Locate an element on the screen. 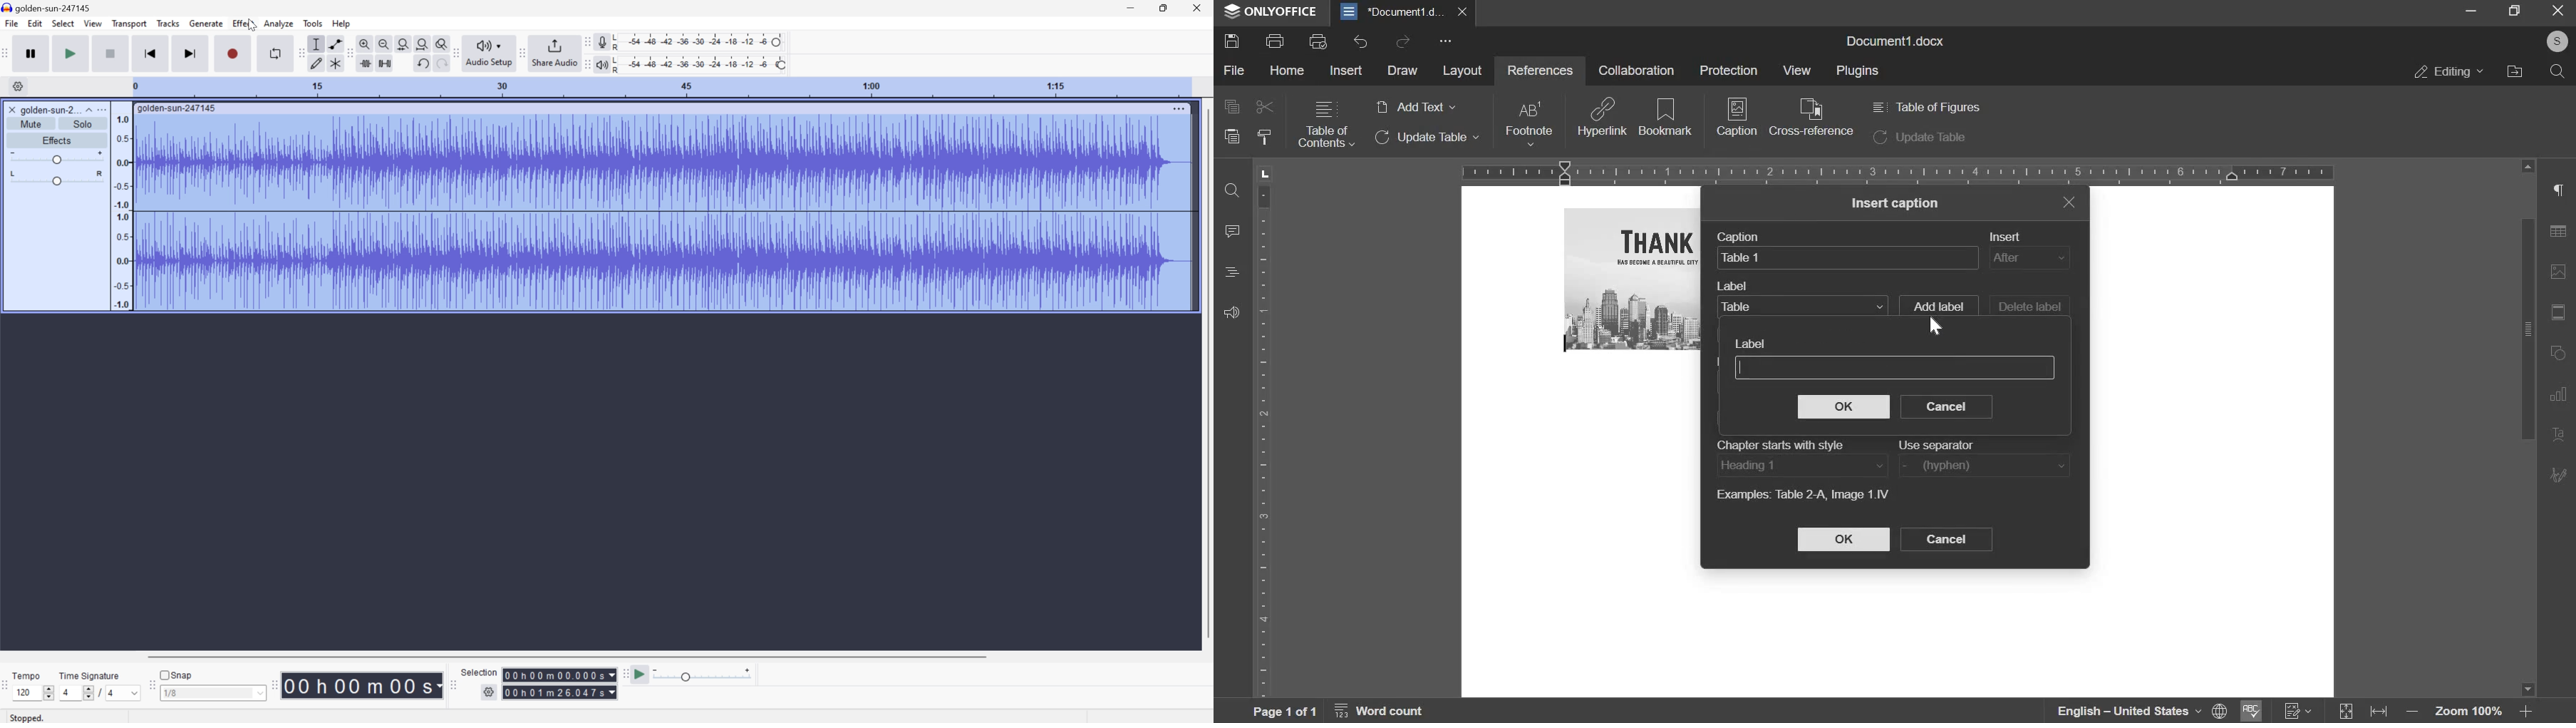 This screenshot has width=2576, height=728. update table is located at coordinates (1920, 138).